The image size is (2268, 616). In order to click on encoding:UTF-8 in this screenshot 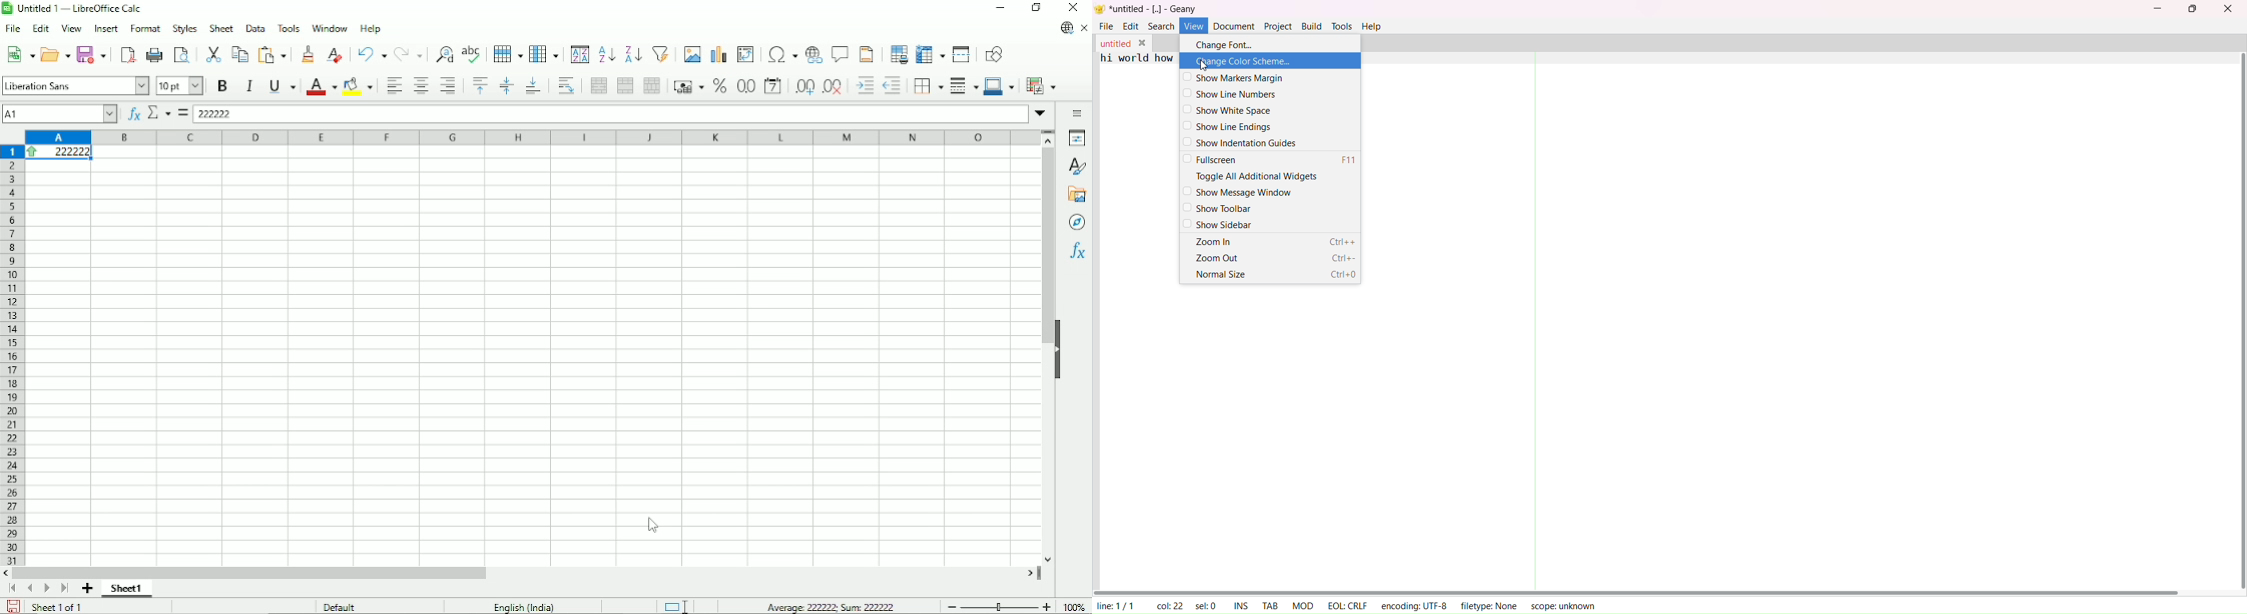, I will do `click(1417, 604)`.